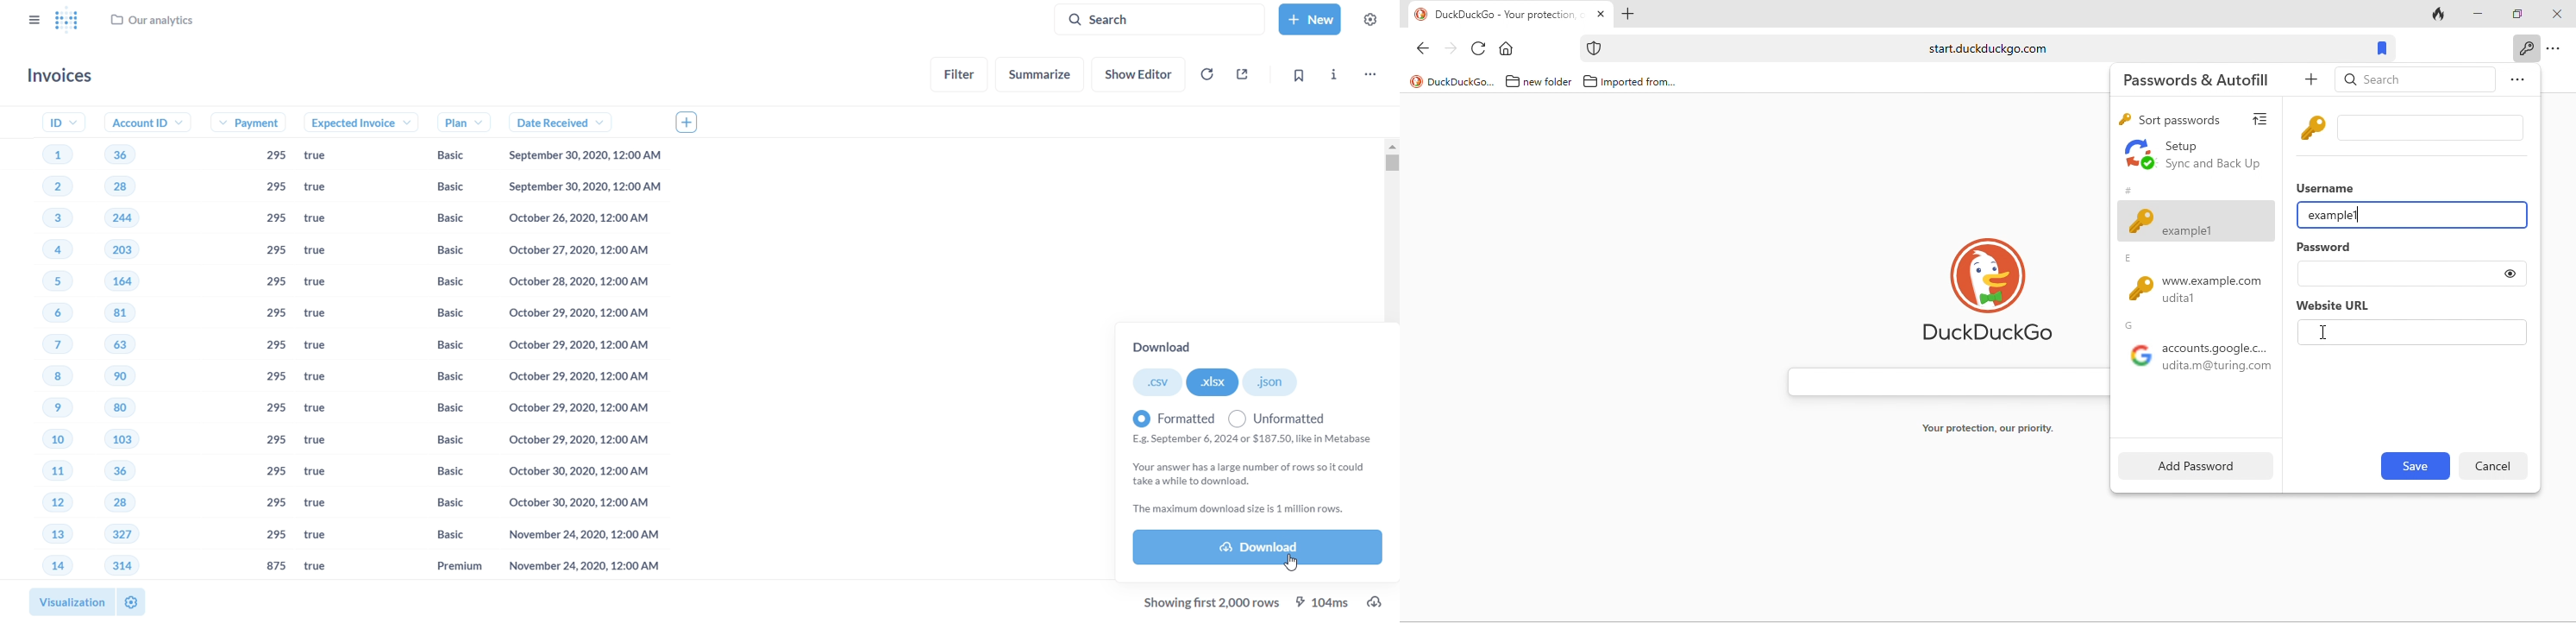 The width and height of the screenshot is (2576, 644). Describe the element at coordinates (322, 219) in the screenshot. I see `true` at that location.